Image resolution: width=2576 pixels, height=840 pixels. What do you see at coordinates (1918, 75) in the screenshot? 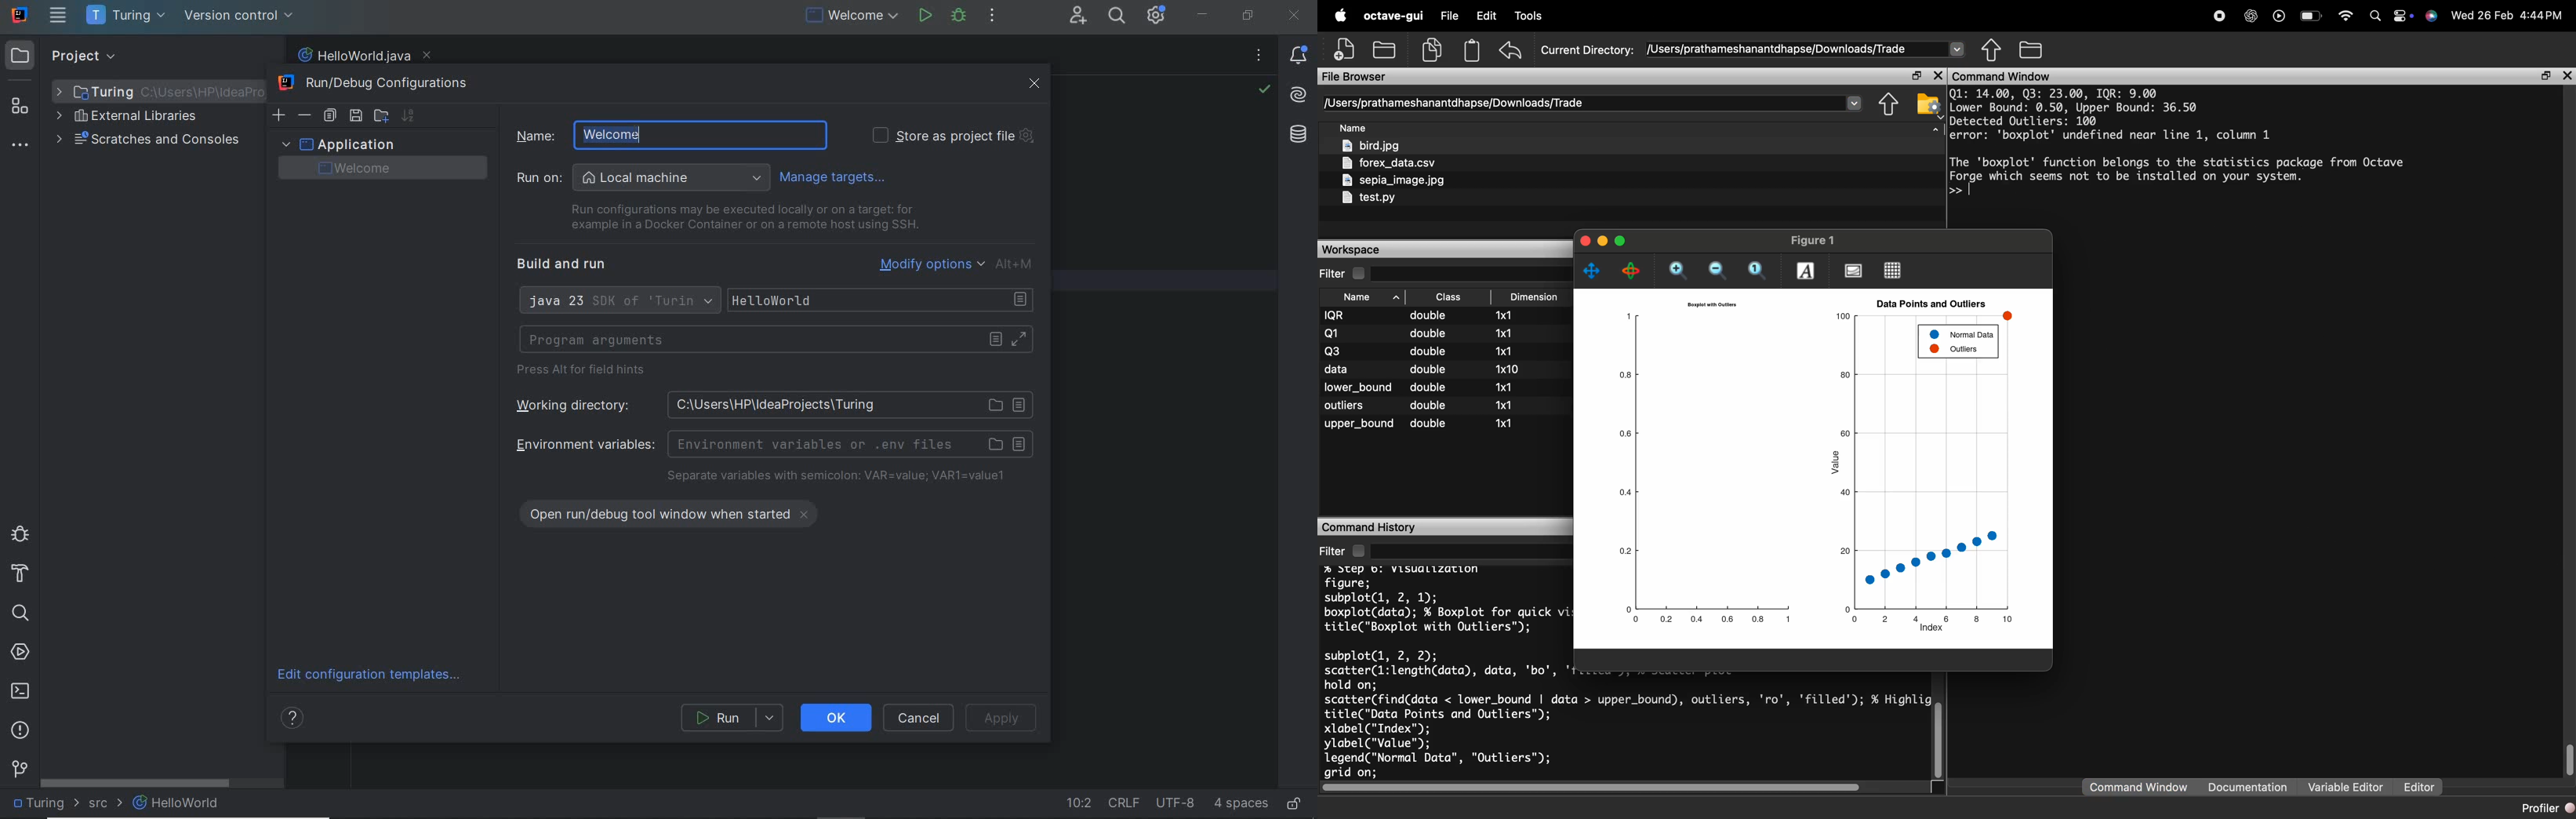
I see `open in separate window` at bounding box center [1918, 75].